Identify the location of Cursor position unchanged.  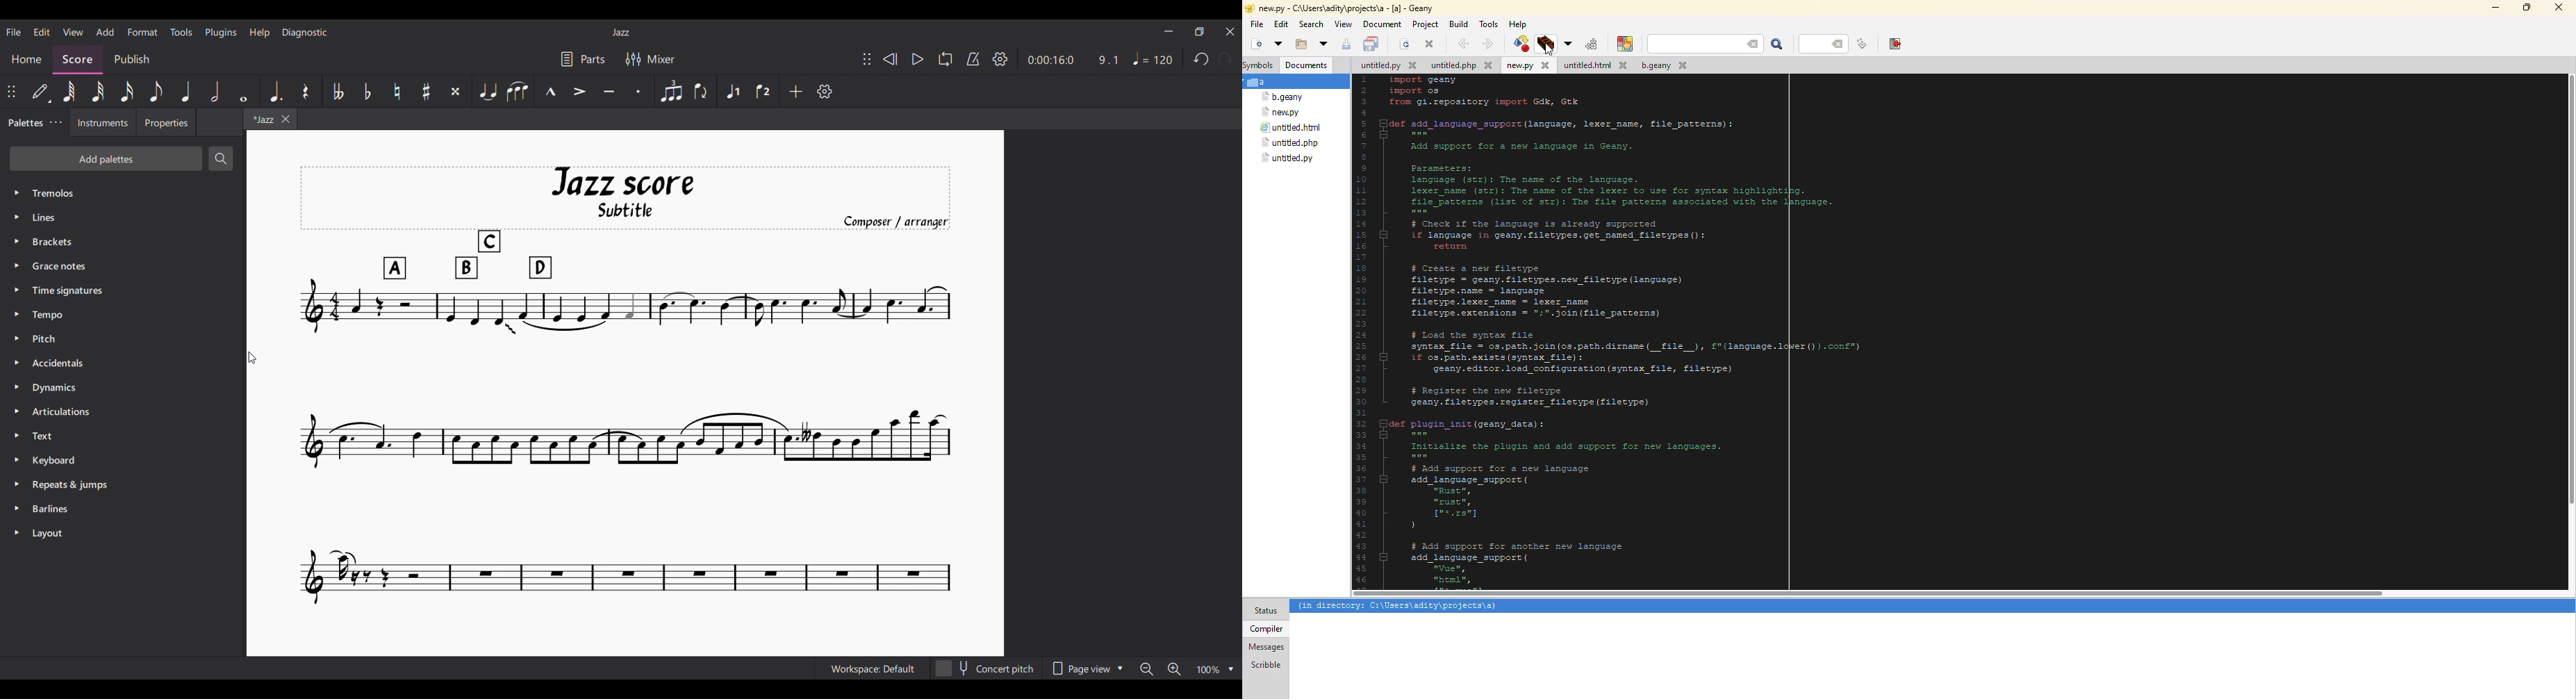
(252, 357).